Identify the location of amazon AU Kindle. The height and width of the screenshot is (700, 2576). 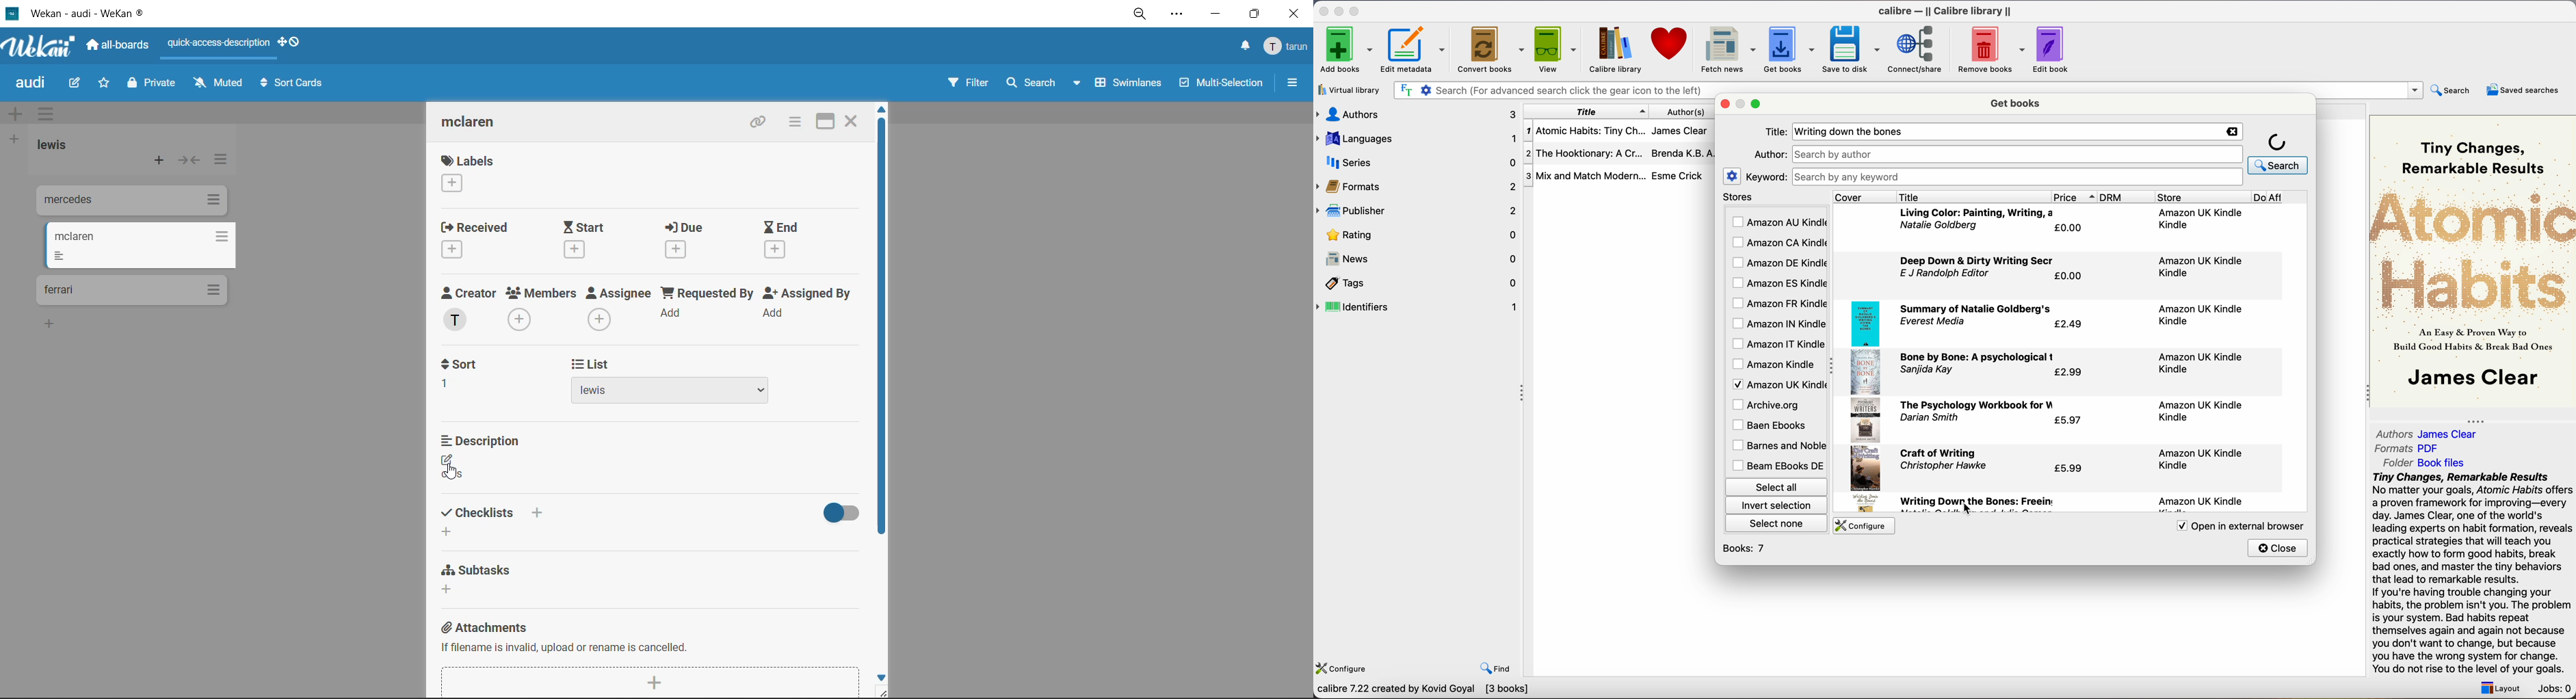
(1779, 223).